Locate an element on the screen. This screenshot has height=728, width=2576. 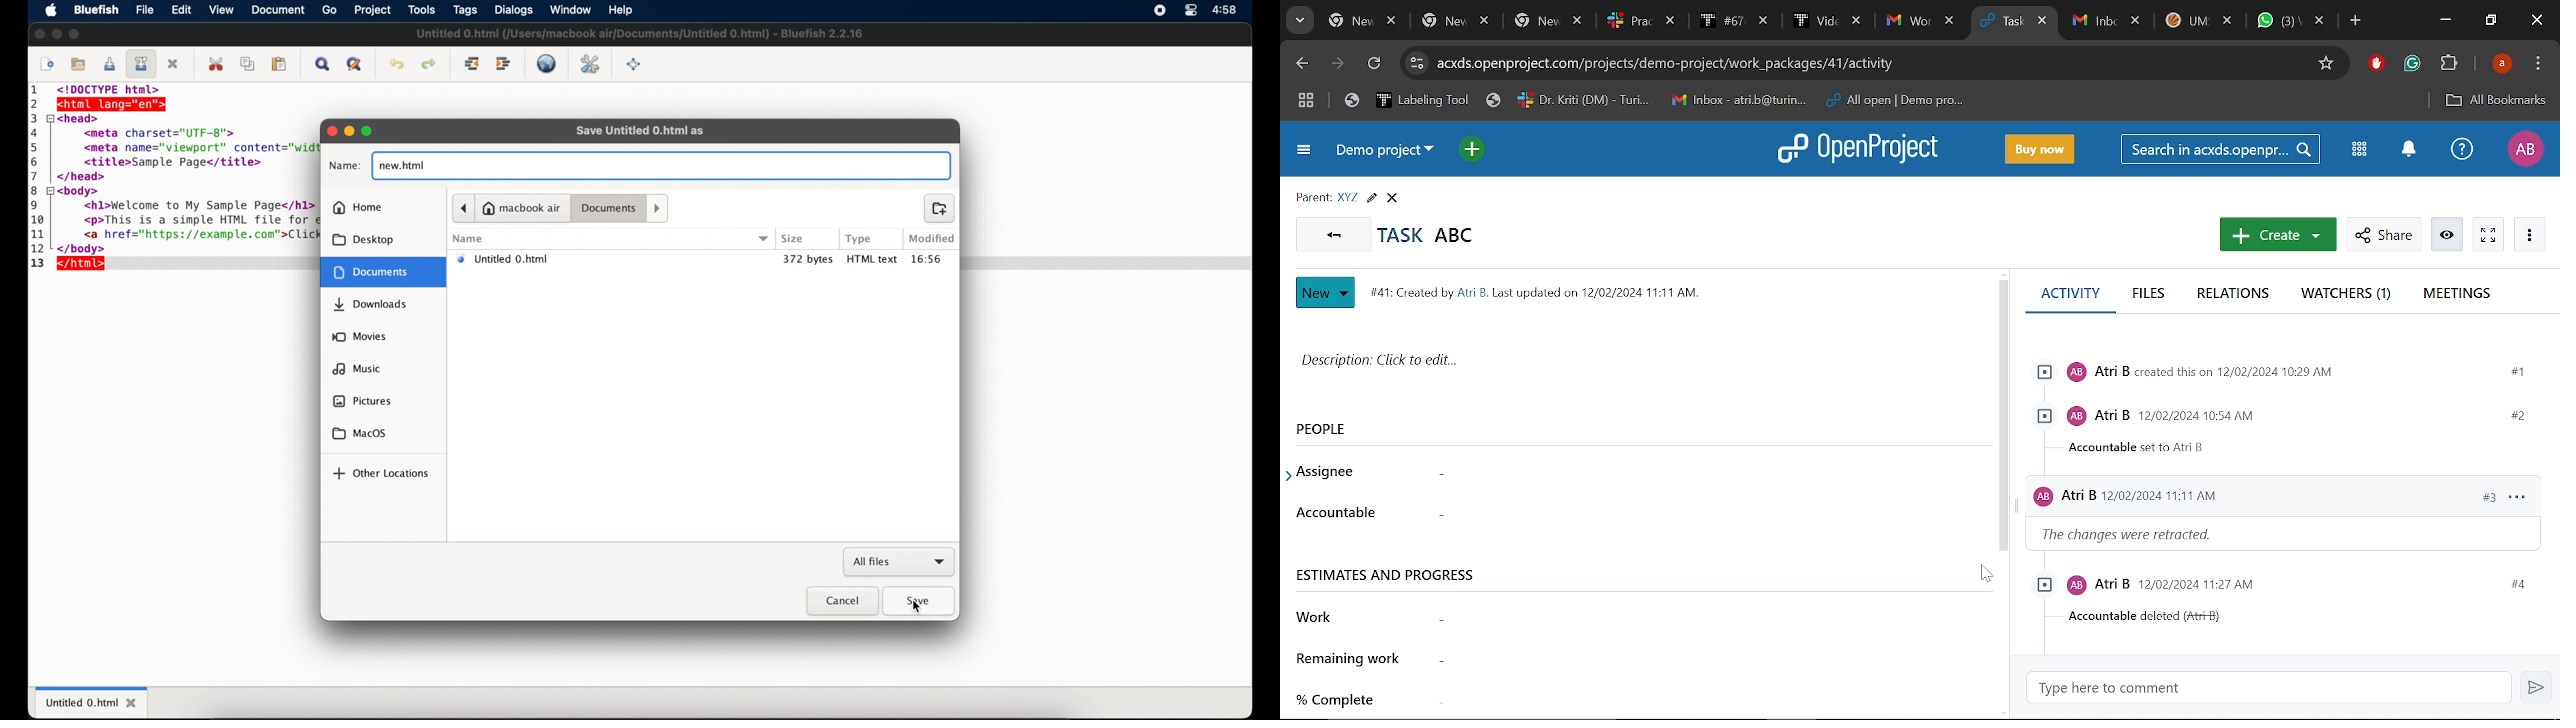
Close is located at coordinates (1392, 198).